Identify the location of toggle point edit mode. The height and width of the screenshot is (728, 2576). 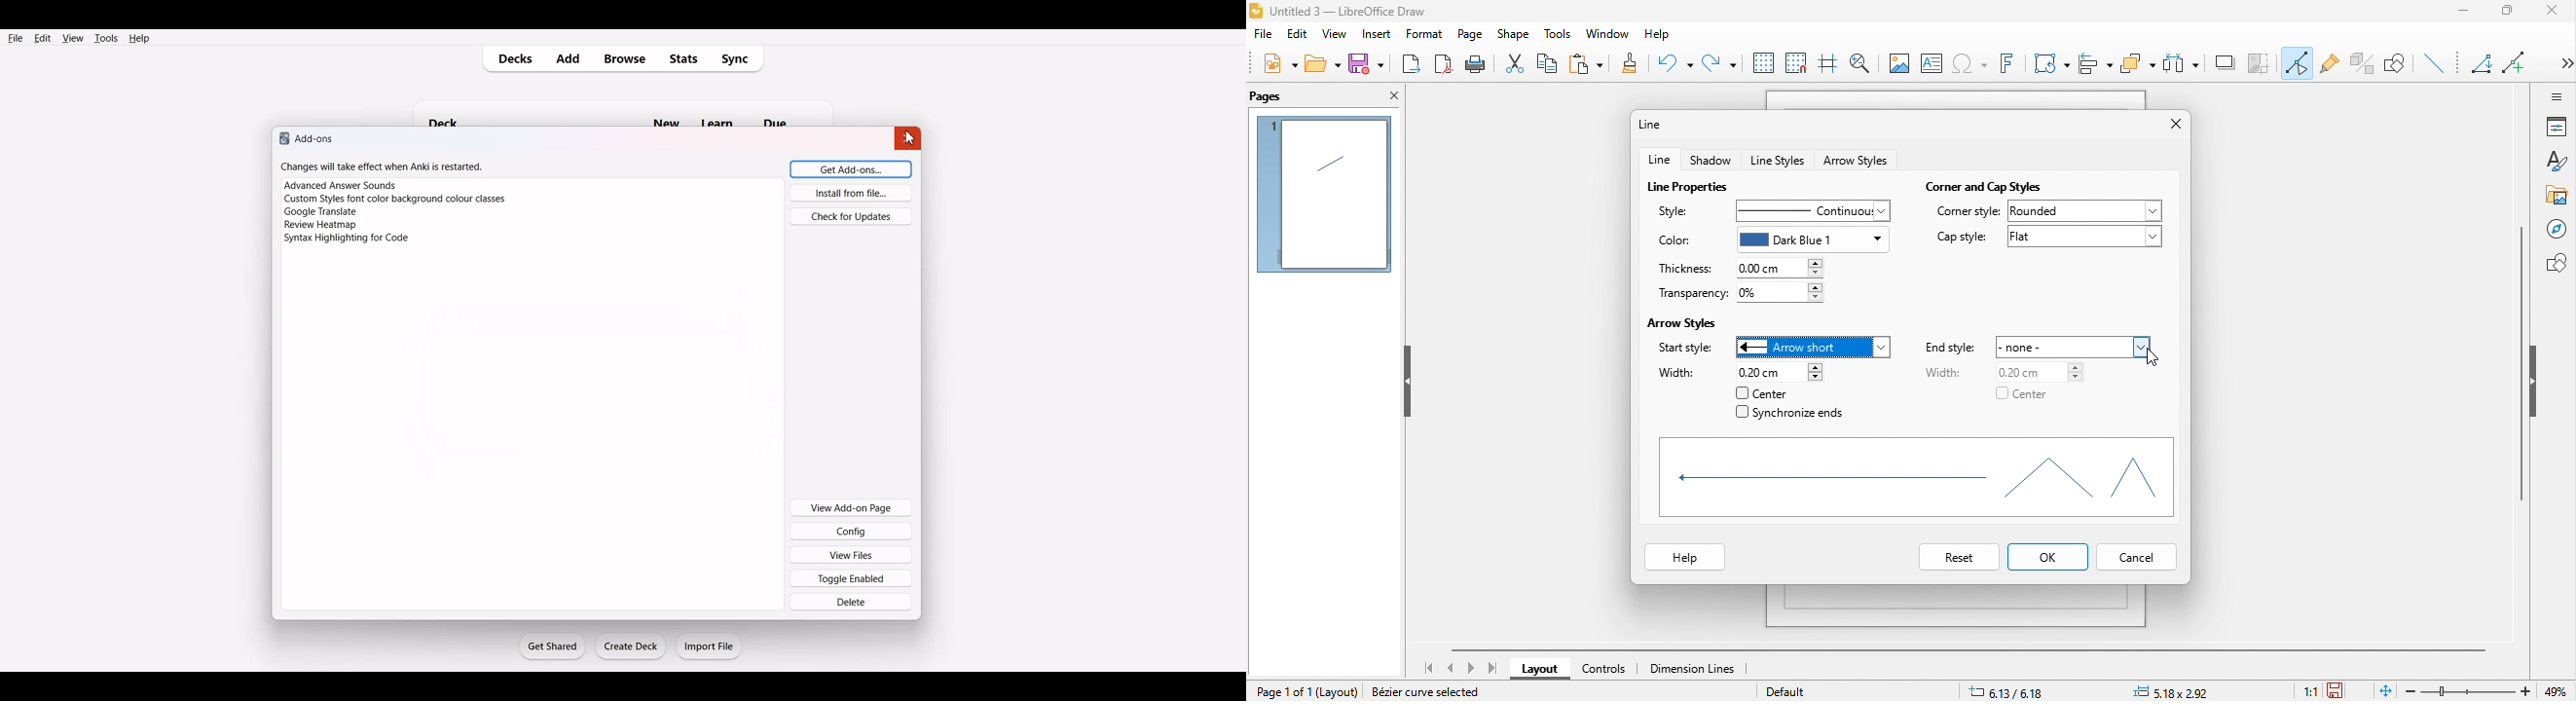
(2299, 65).